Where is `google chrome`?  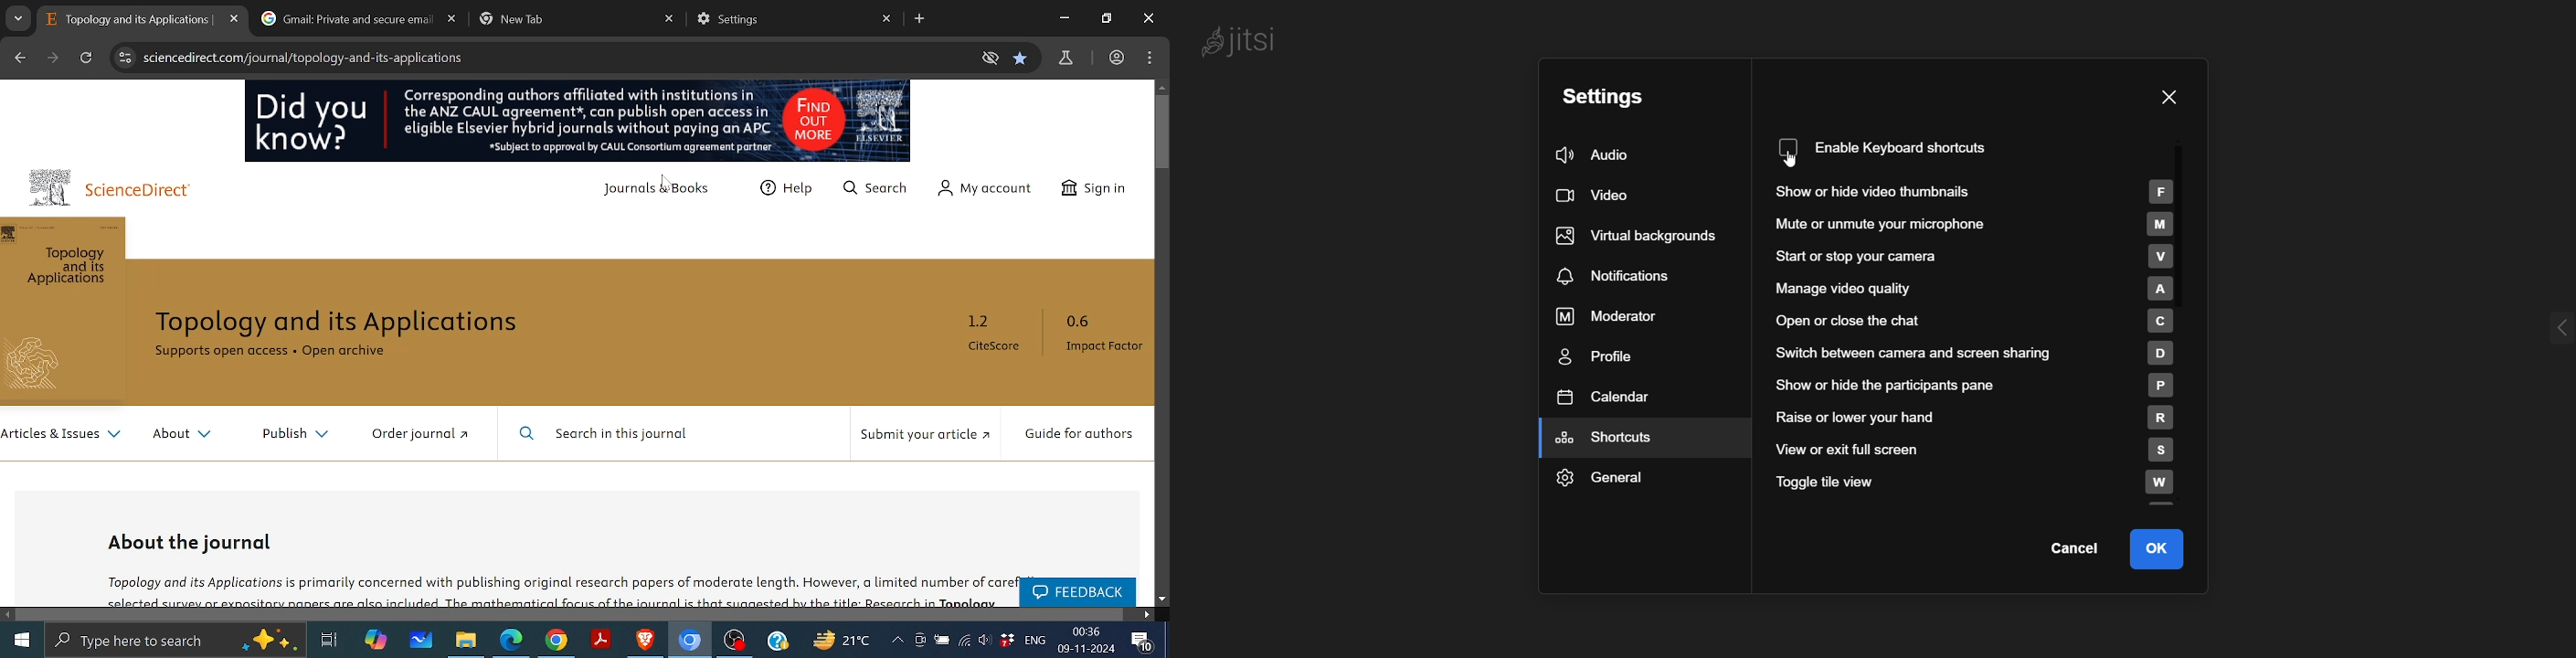 google chrome is located at coordinates (557, 642).